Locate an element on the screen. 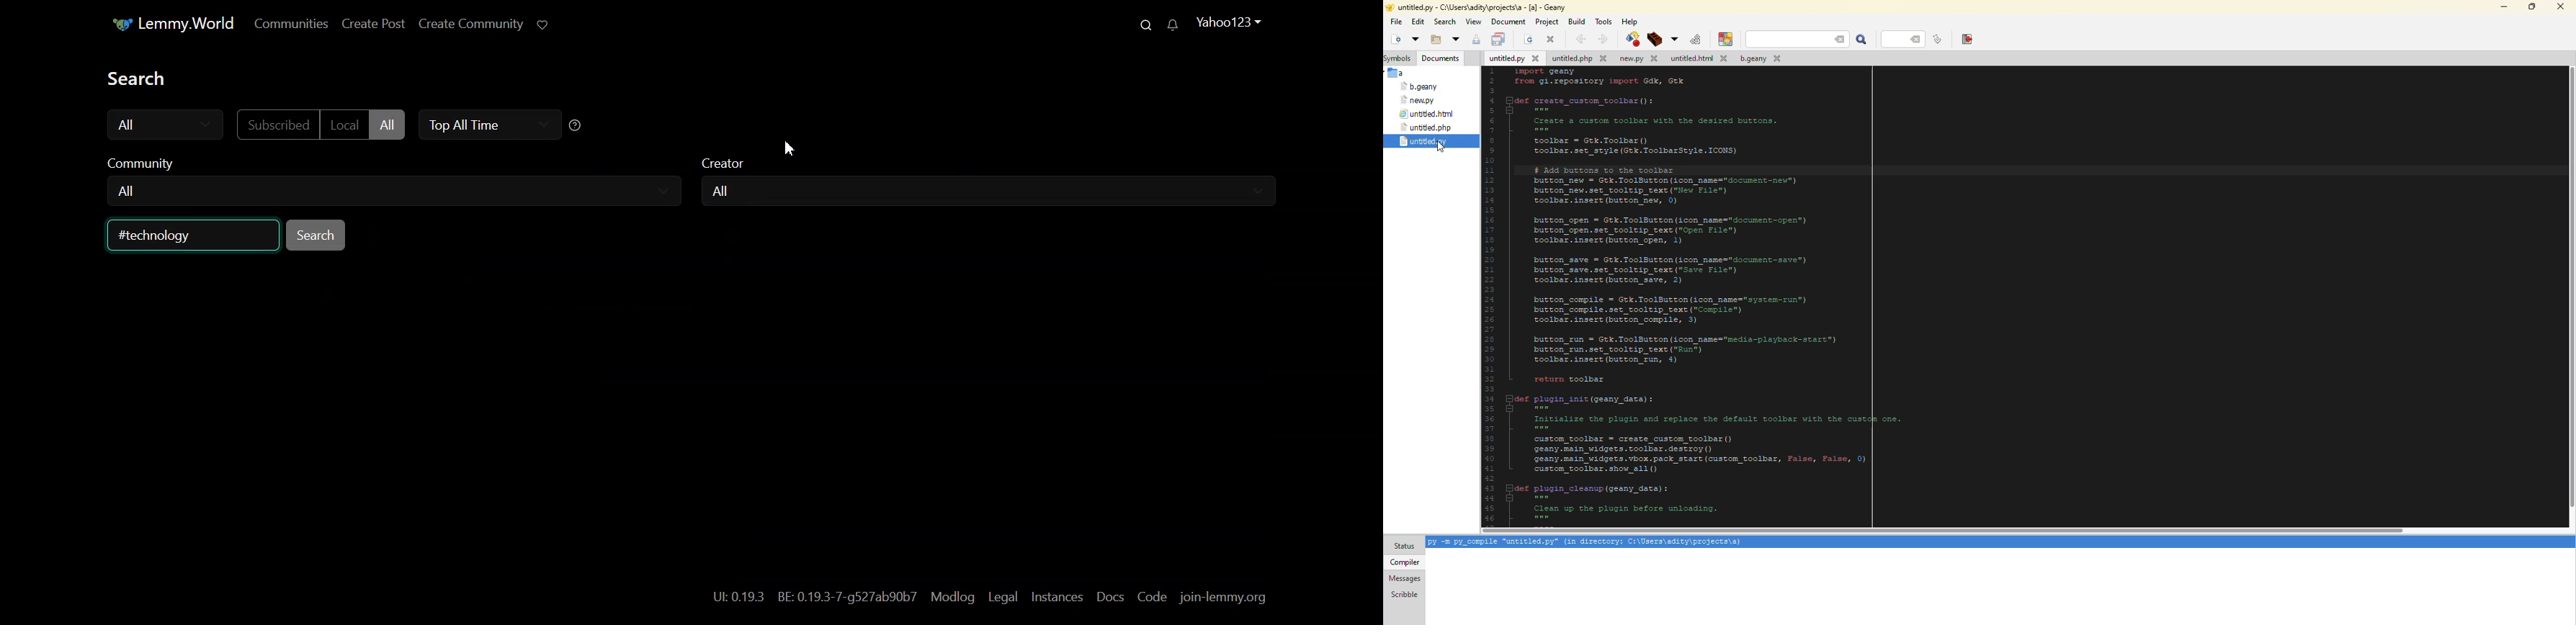  Unread Message is located at coordinates (1172, 25).